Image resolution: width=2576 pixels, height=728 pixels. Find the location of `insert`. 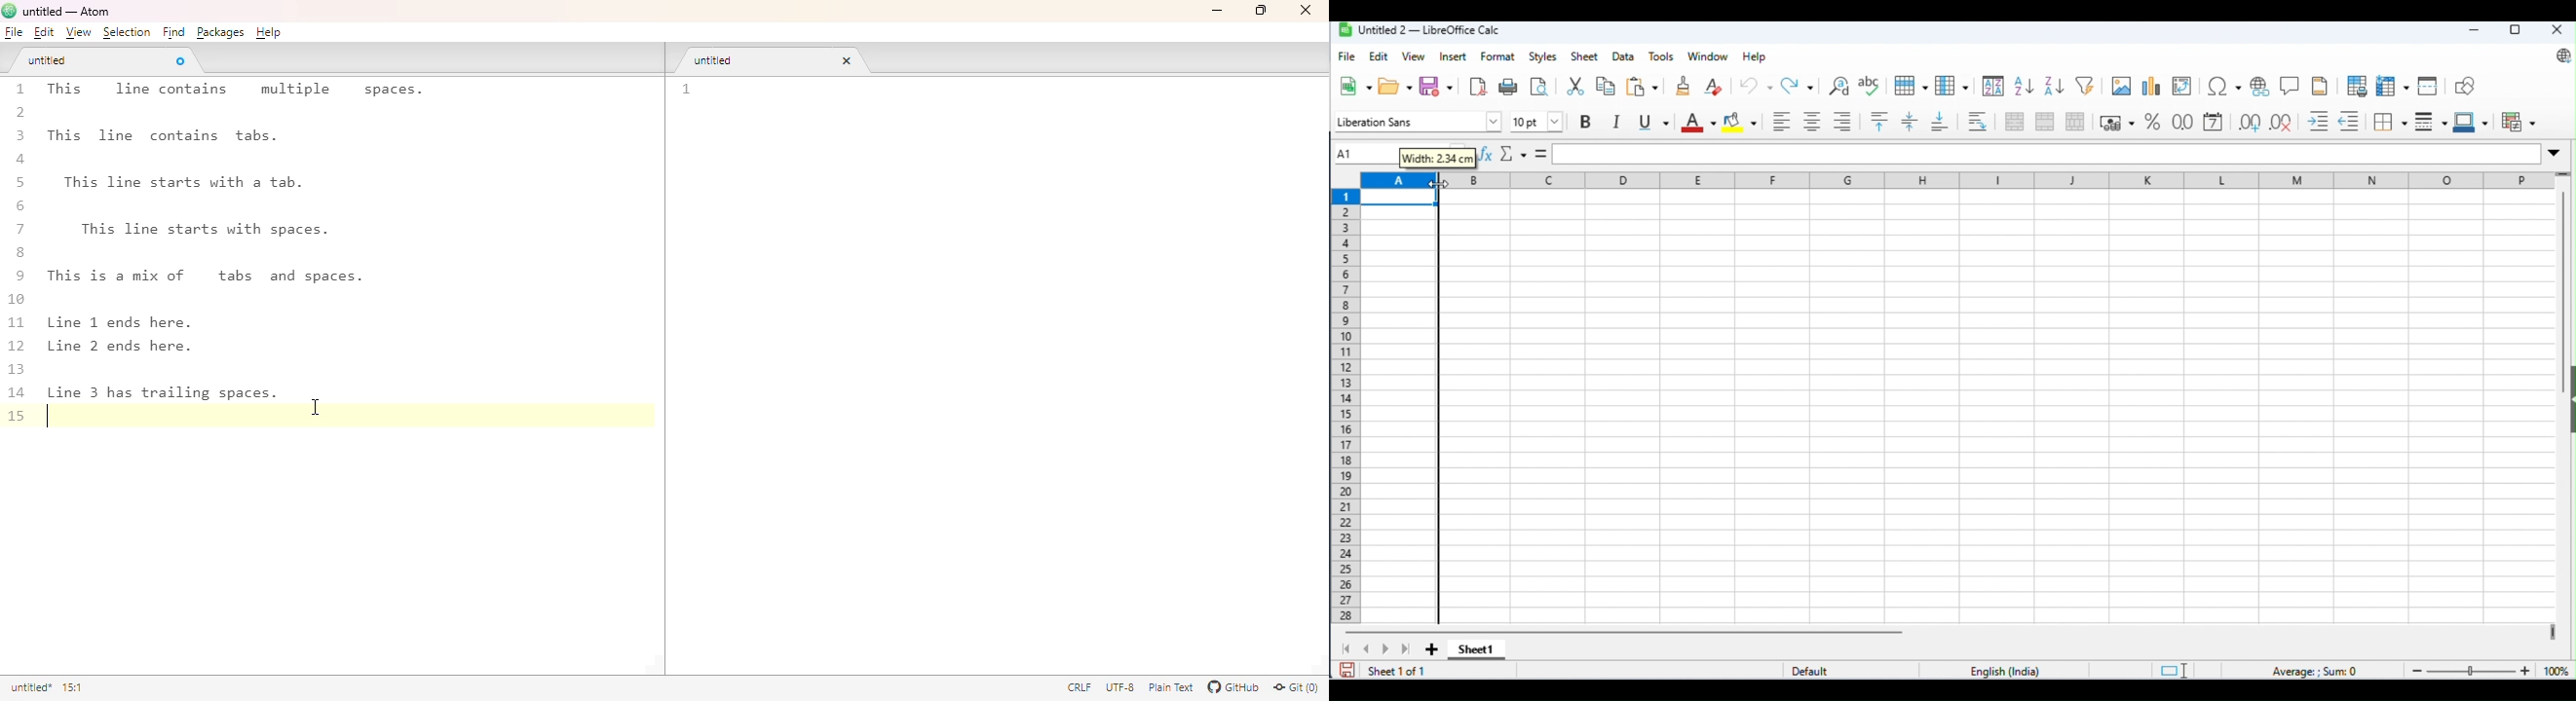

insert is located at coordinates (1454, 58).